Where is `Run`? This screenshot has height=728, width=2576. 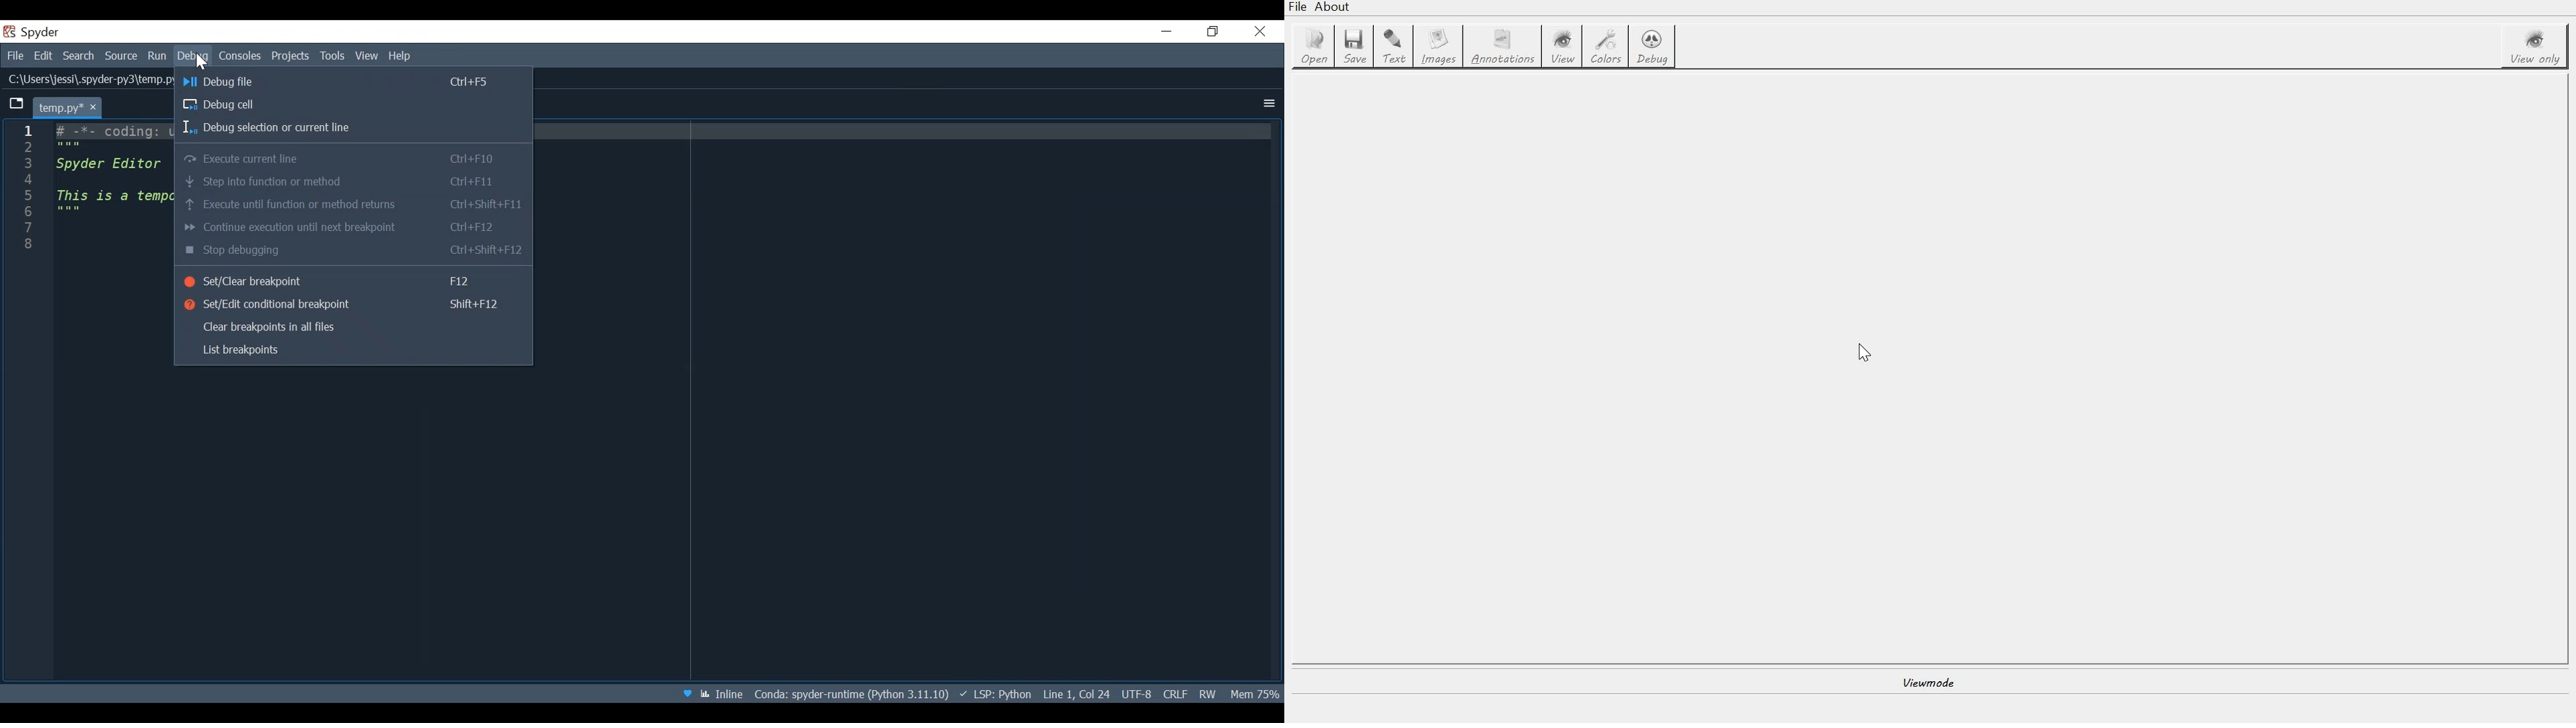 Run is located at coordinates (157, 57).